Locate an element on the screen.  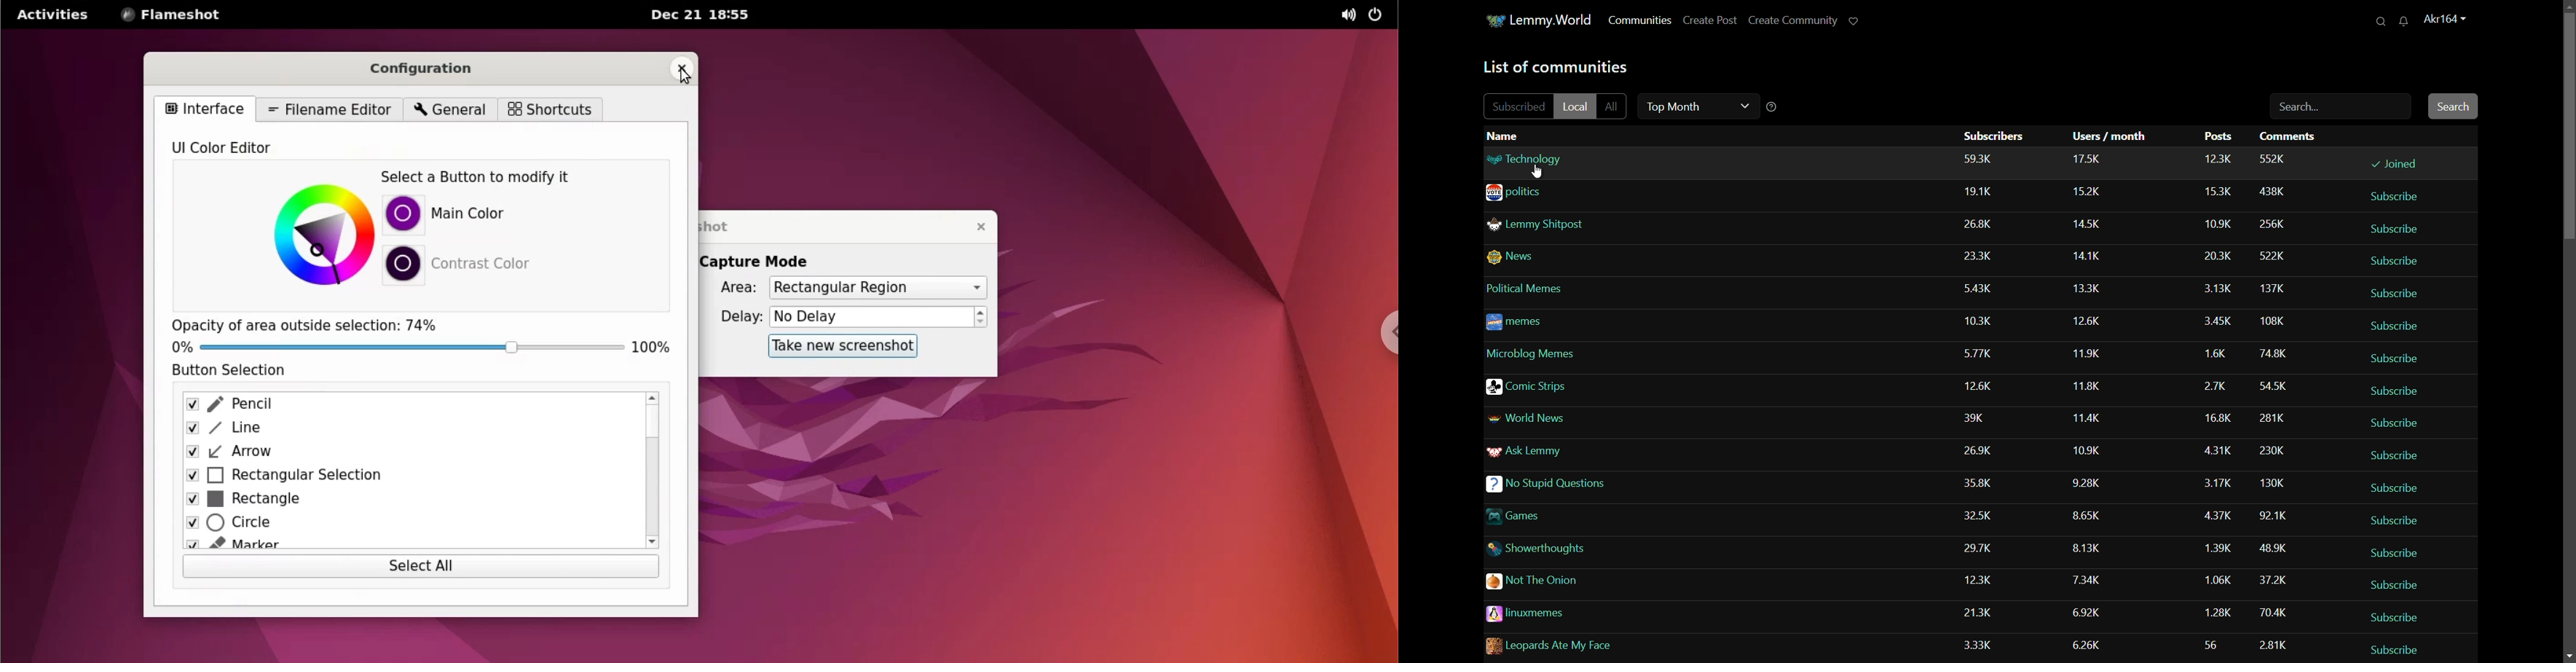
communities name is located at coordinates (1533, 285).